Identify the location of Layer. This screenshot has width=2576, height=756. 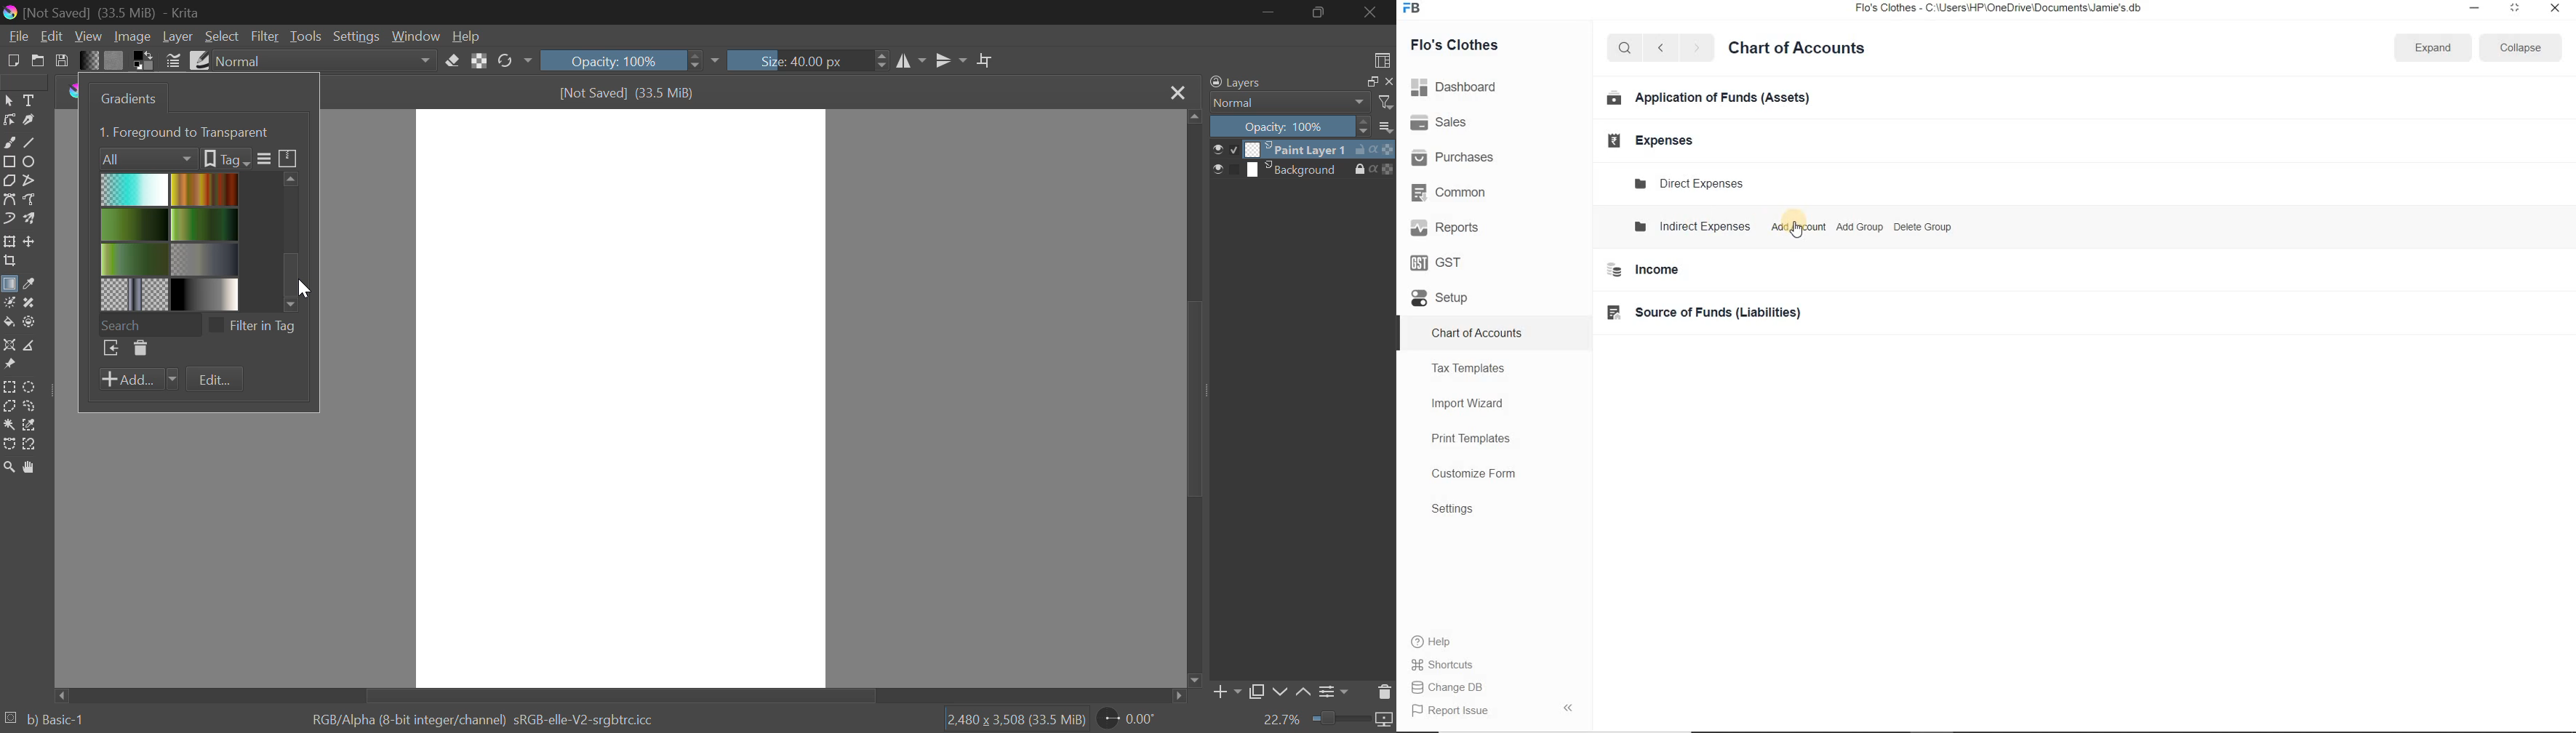
(177, 36).